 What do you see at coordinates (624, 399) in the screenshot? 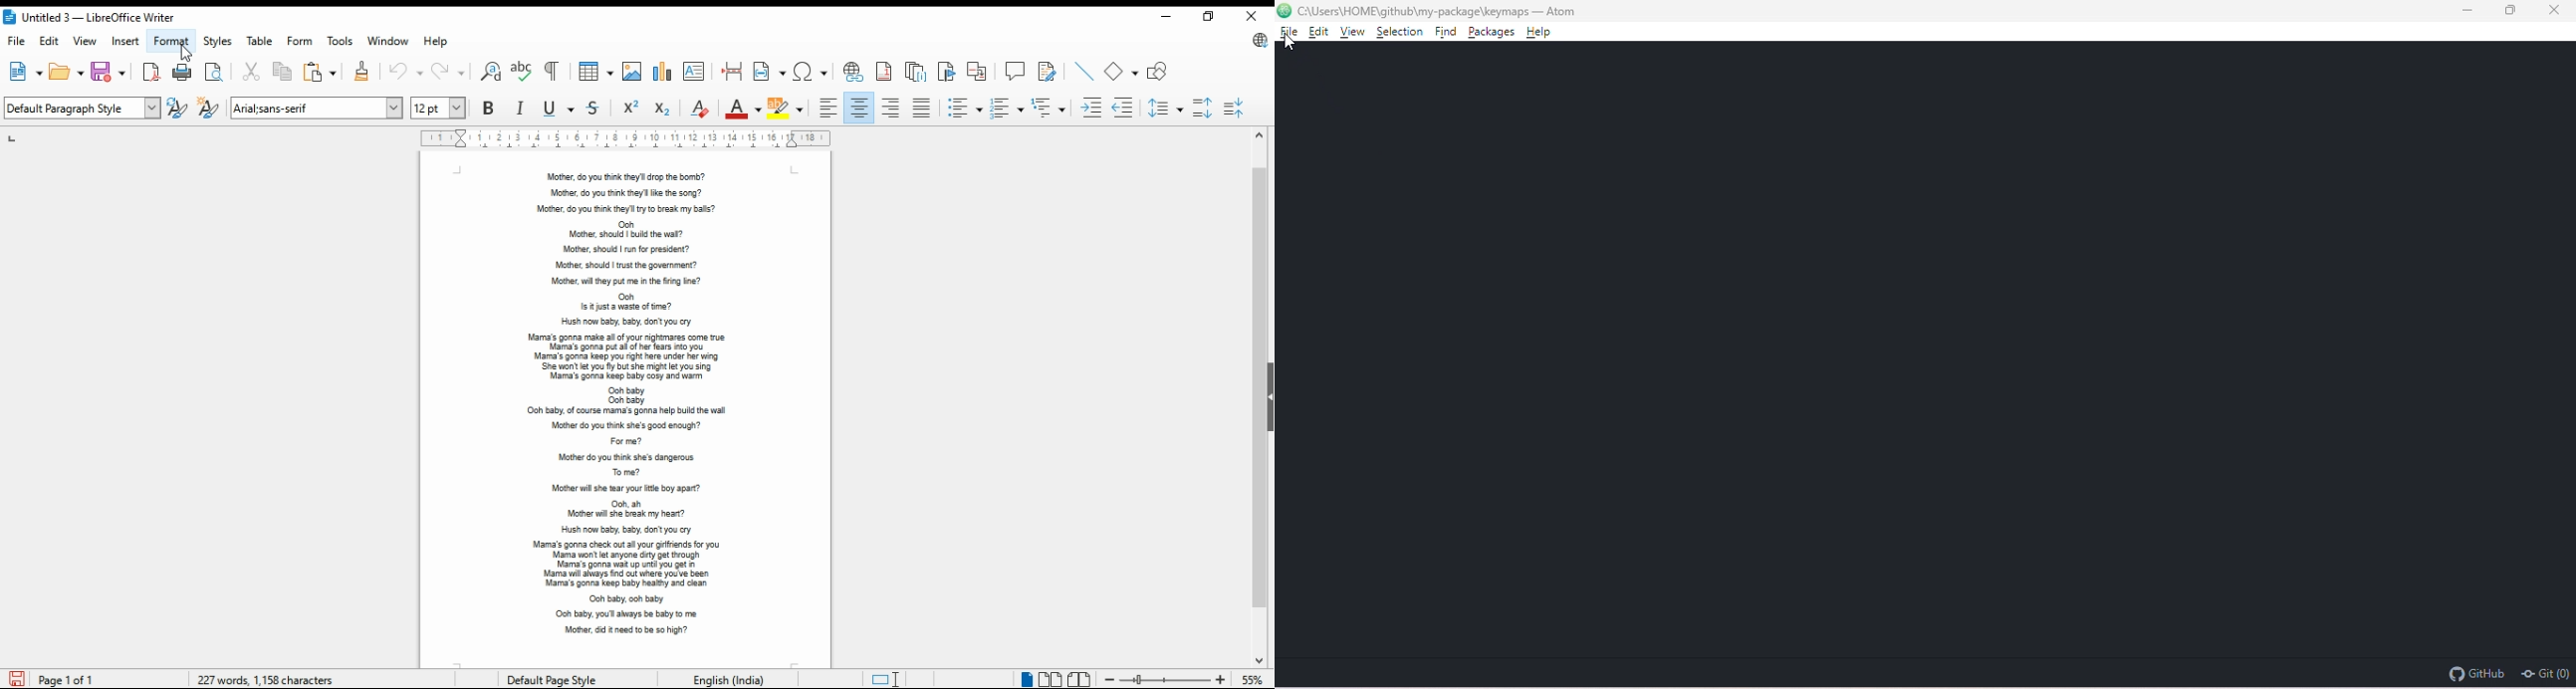
I see `text` at bounding box center [624, 399].